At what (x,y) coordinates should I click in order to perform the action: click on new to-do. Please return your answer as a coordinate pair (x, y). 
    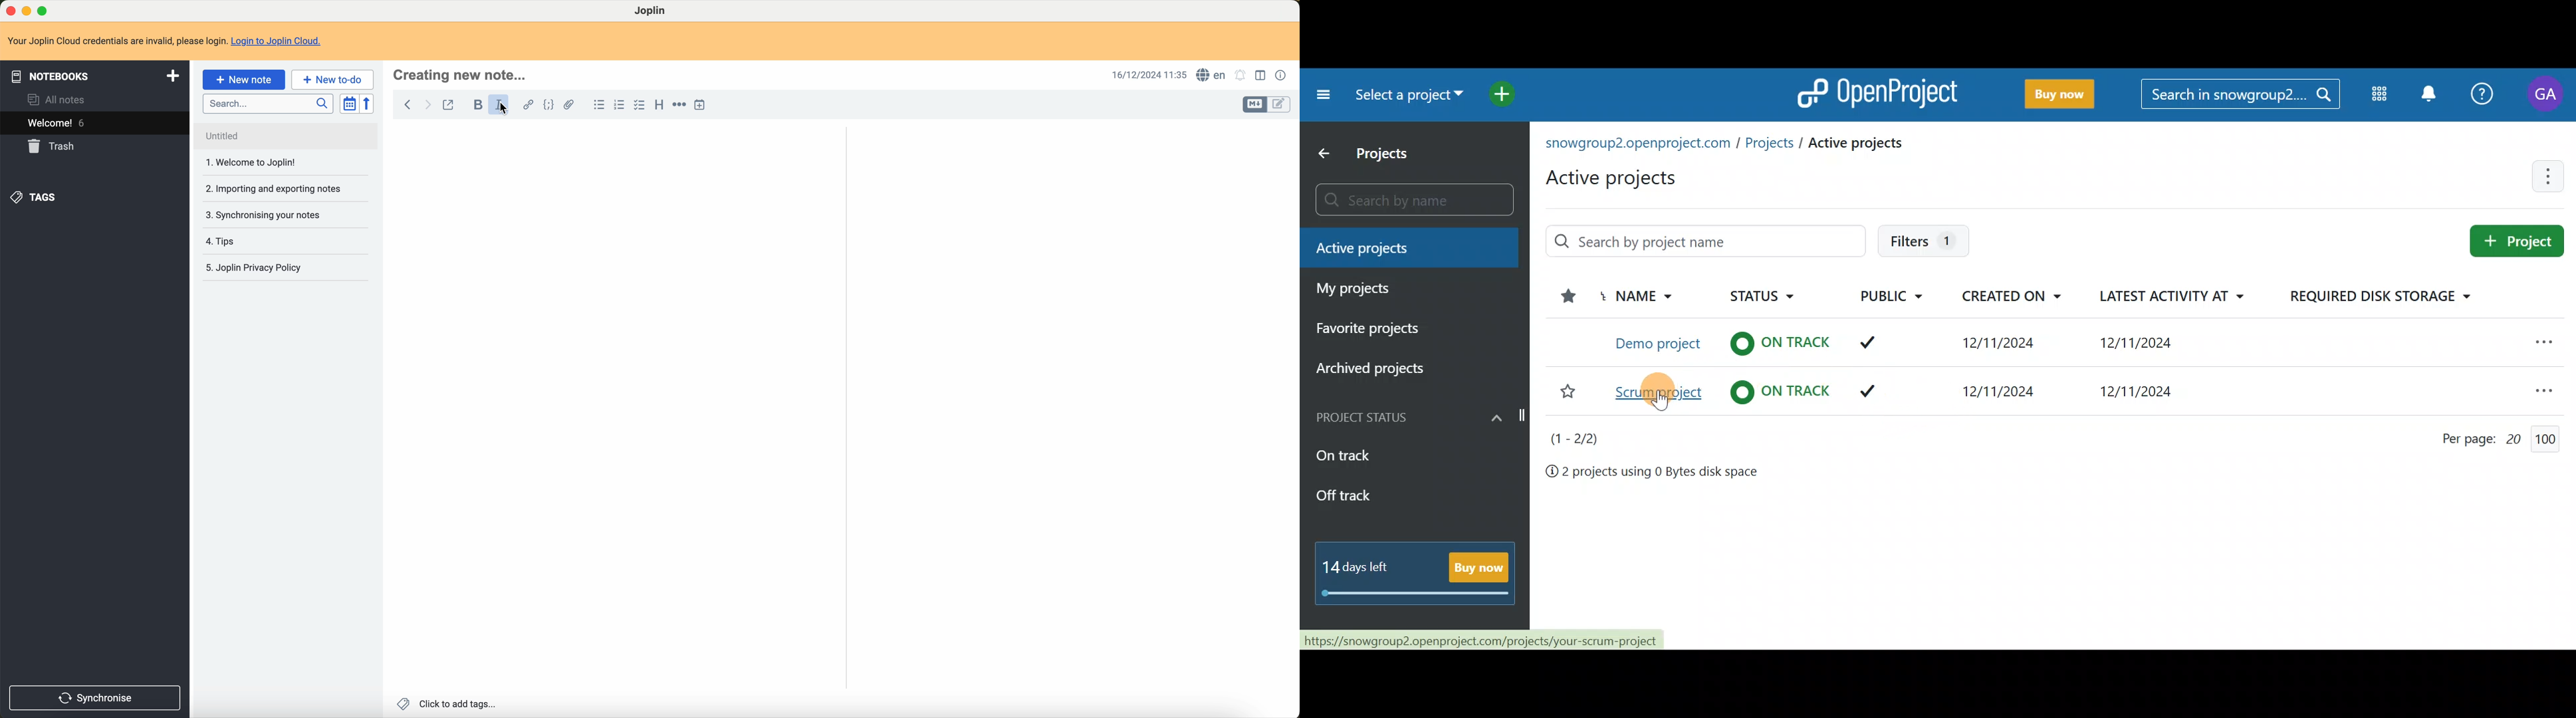
    Looking at the image, I should click on (333, 80).